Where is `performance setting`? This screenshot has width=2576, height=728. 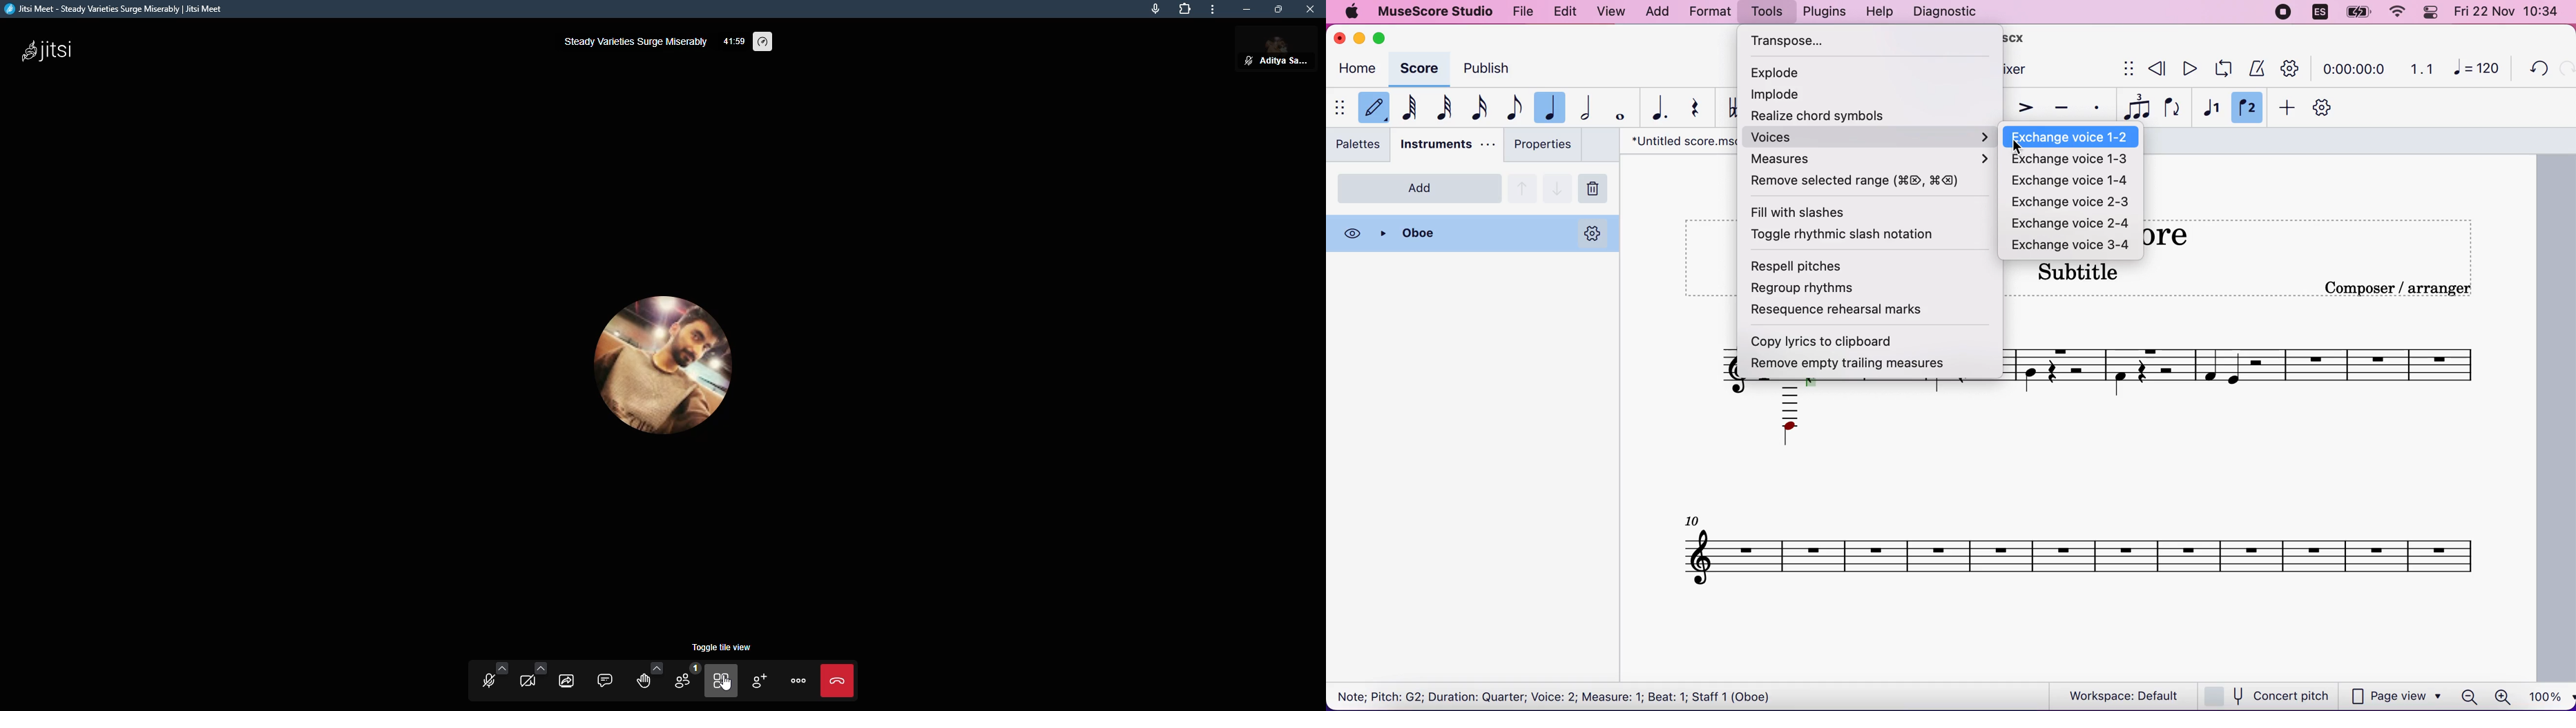
performance setting is located at coordinates (765, 42).